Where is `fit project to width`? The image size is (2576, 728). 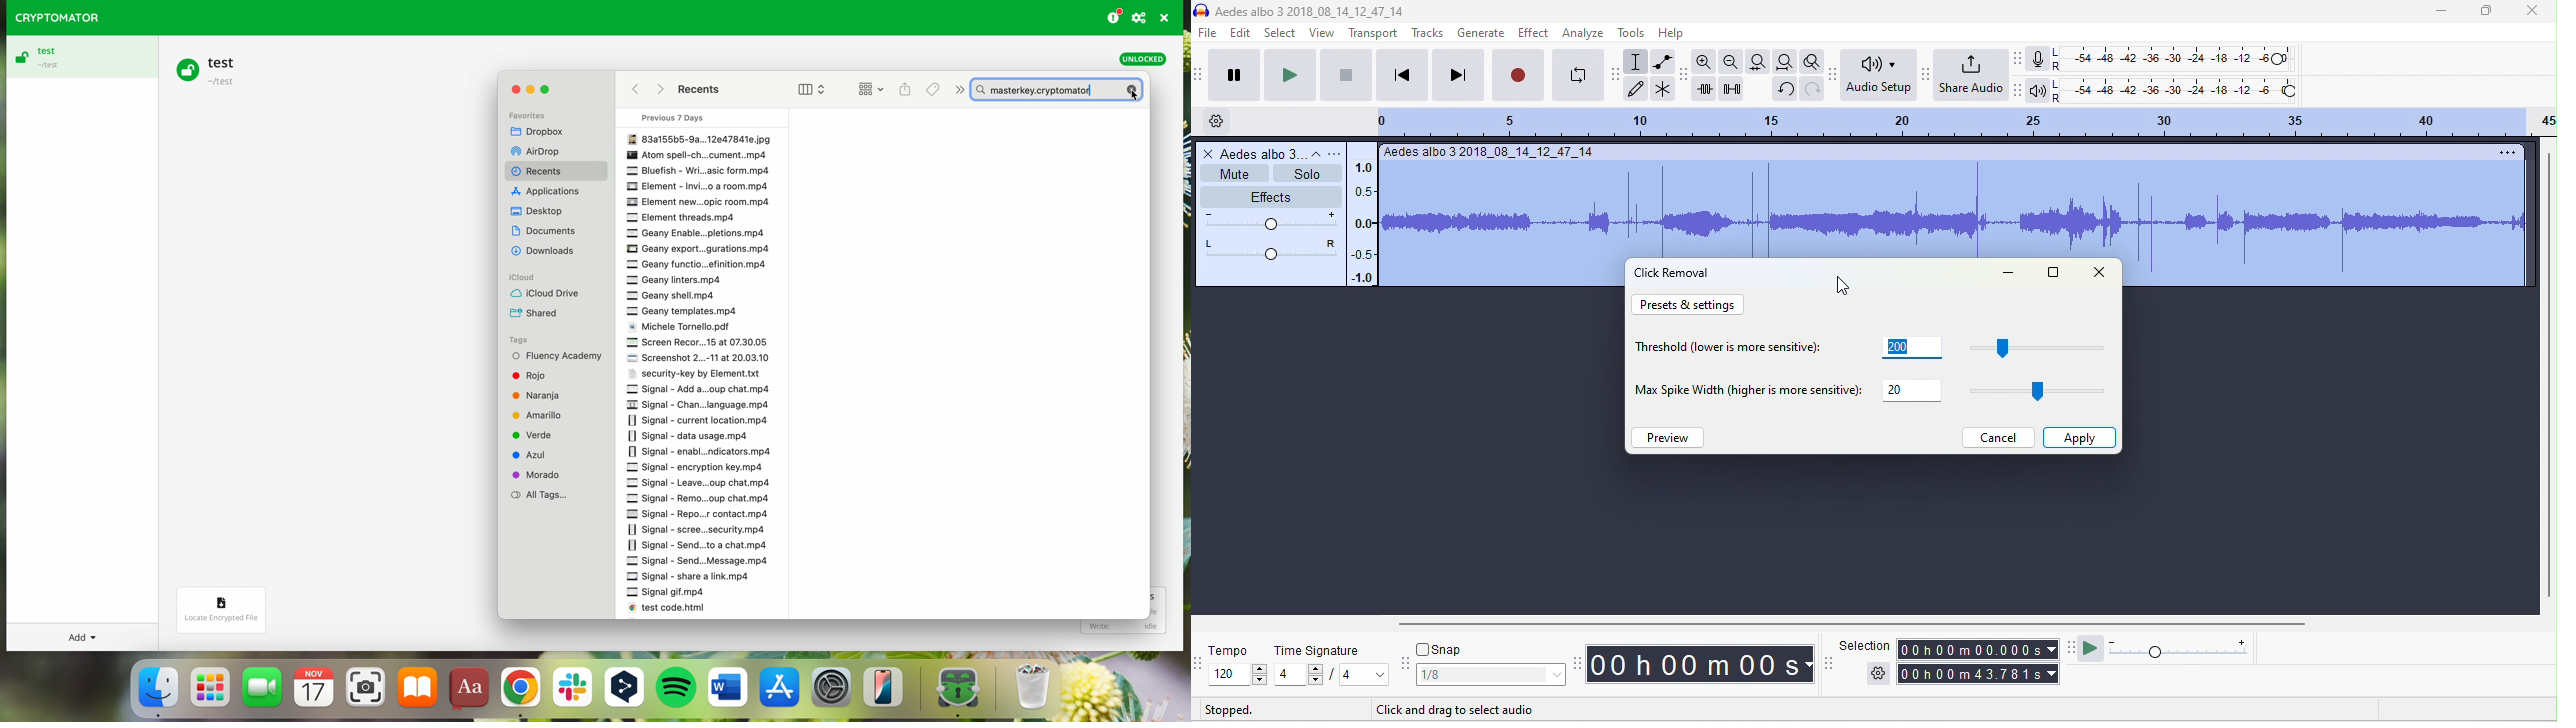
fit project to width is located at coordinates (1784, 61).